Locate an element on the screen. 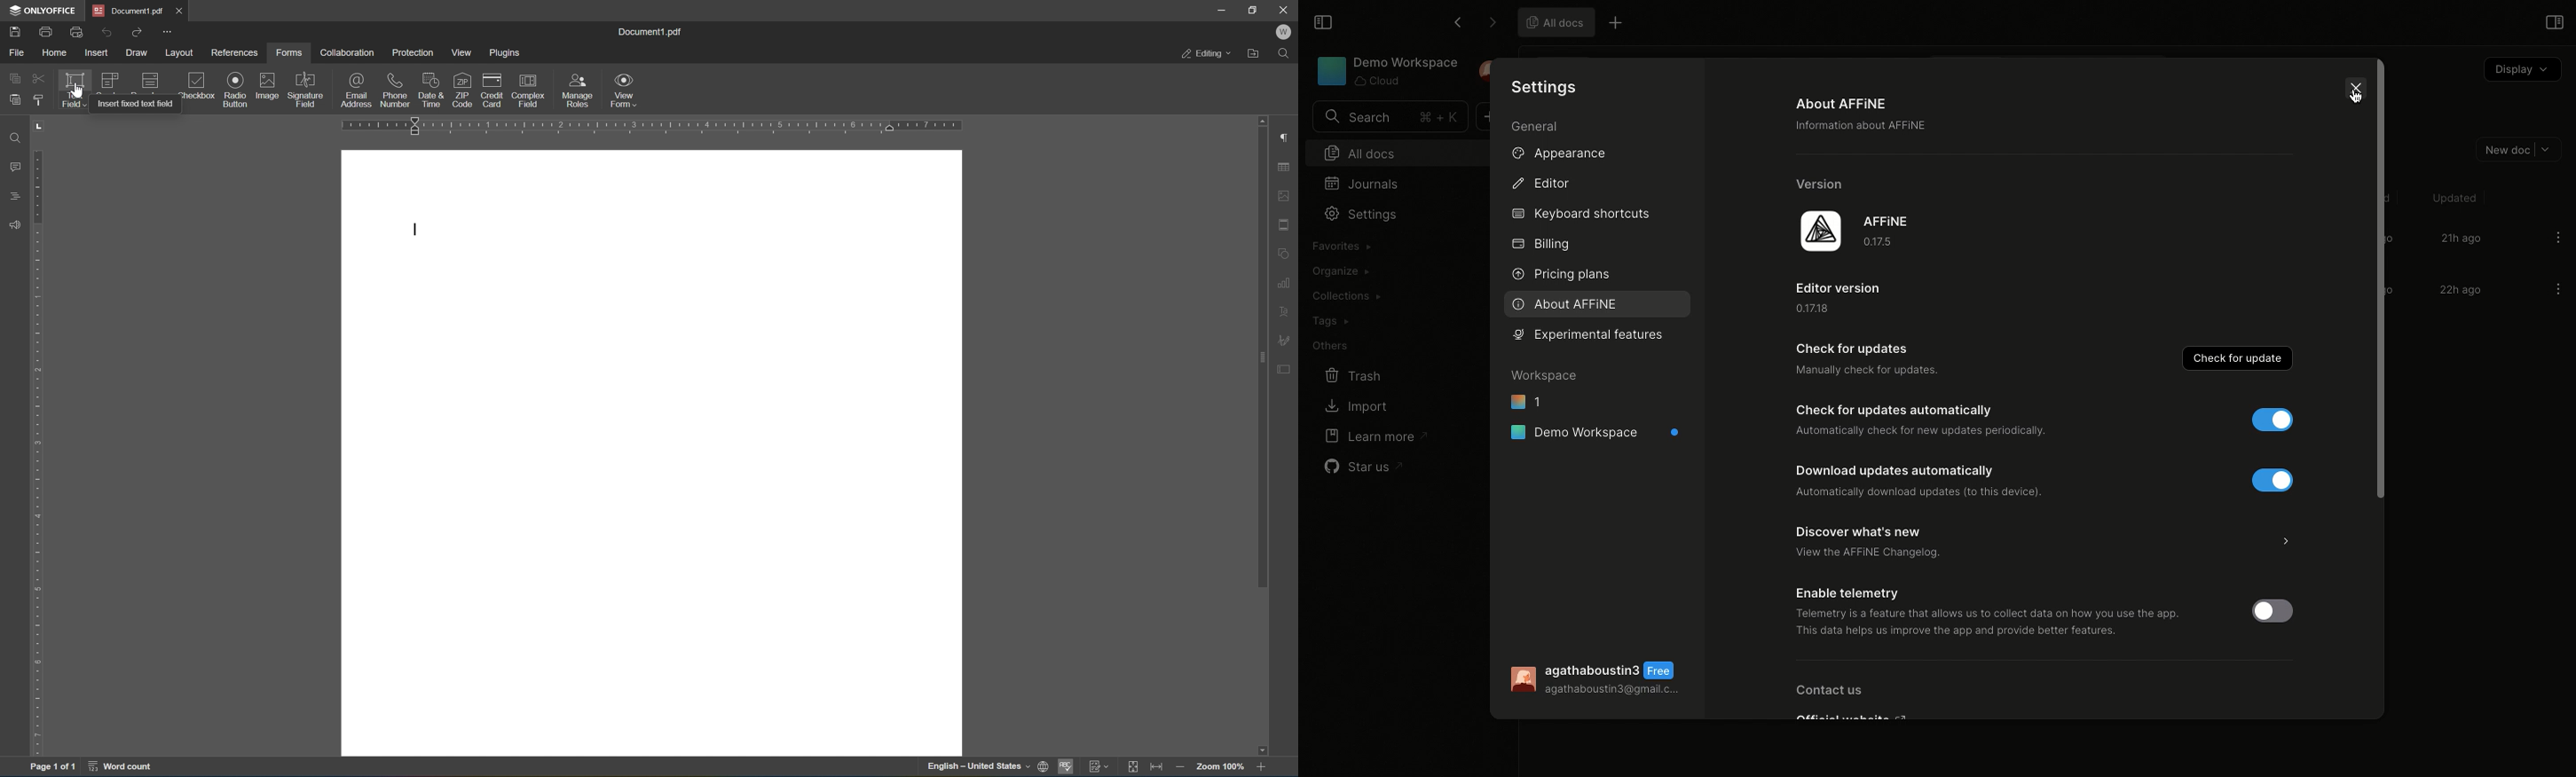 The height and width of the screenshot is (784, 2576). chart settings is located at coordinates (1287, 282).